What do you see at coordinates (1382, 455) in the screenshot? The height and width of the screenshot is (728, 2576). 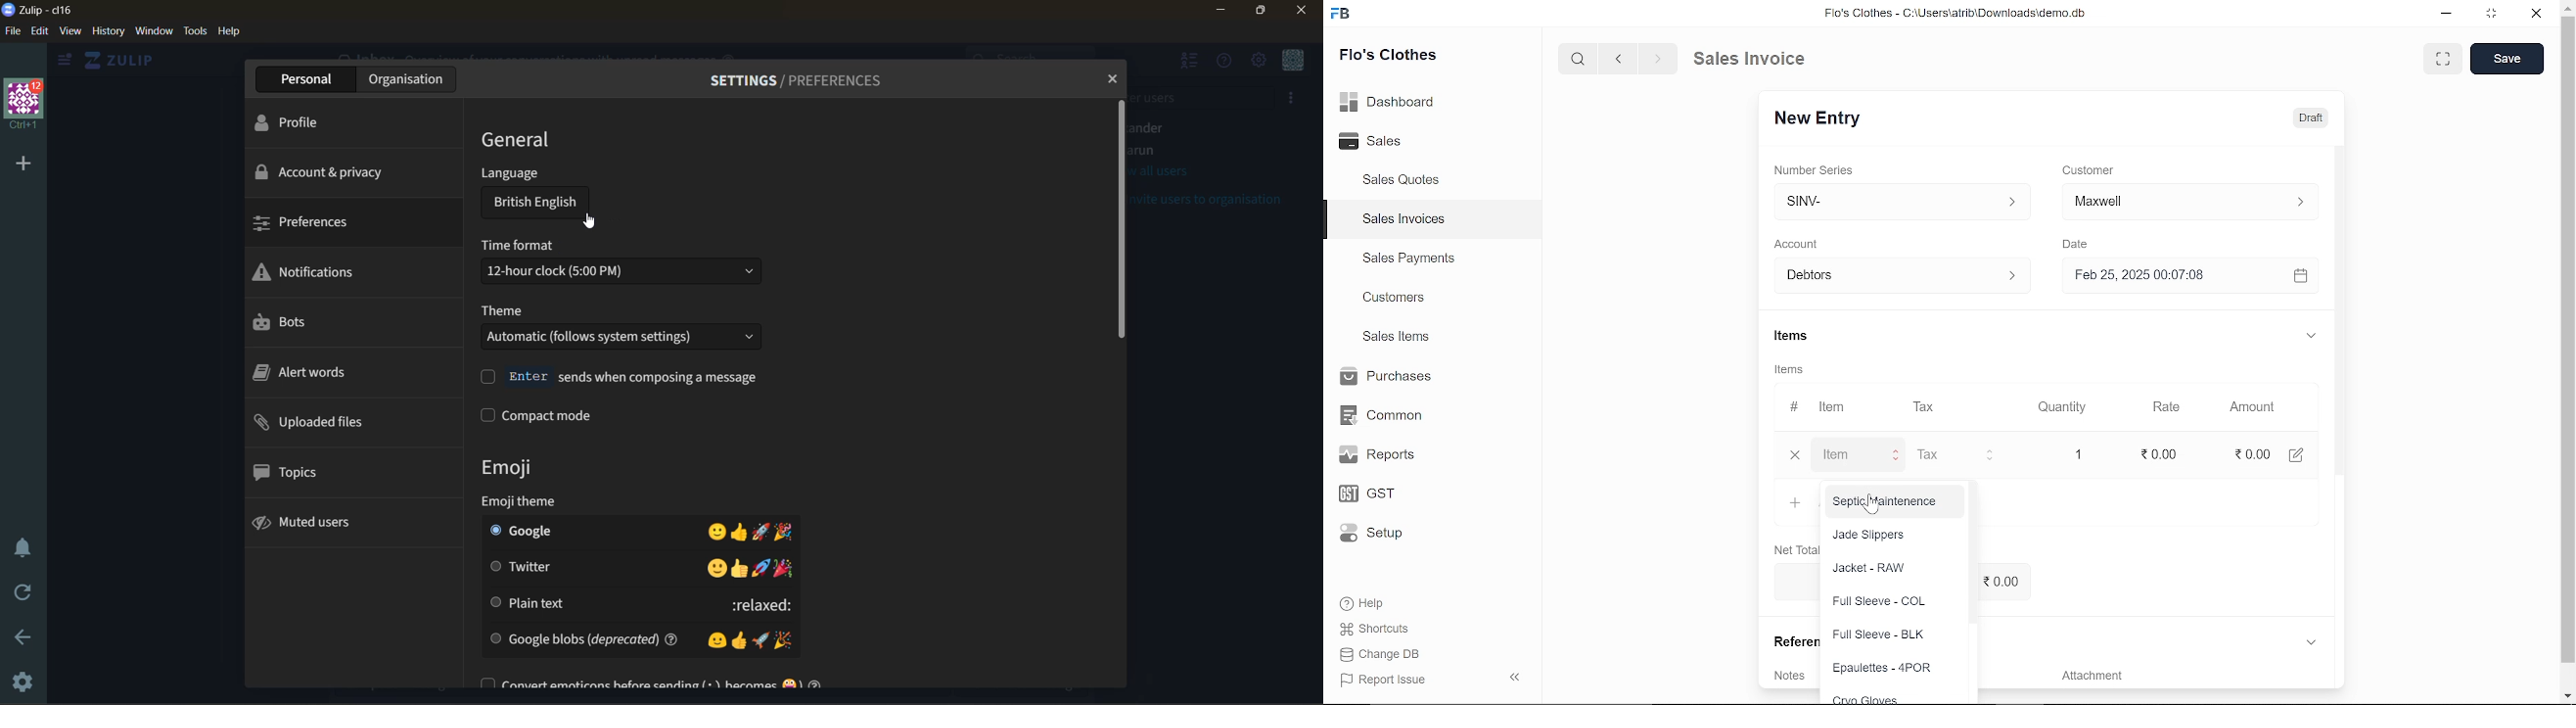 I see `Reports` at bounding box center [1382, 455].